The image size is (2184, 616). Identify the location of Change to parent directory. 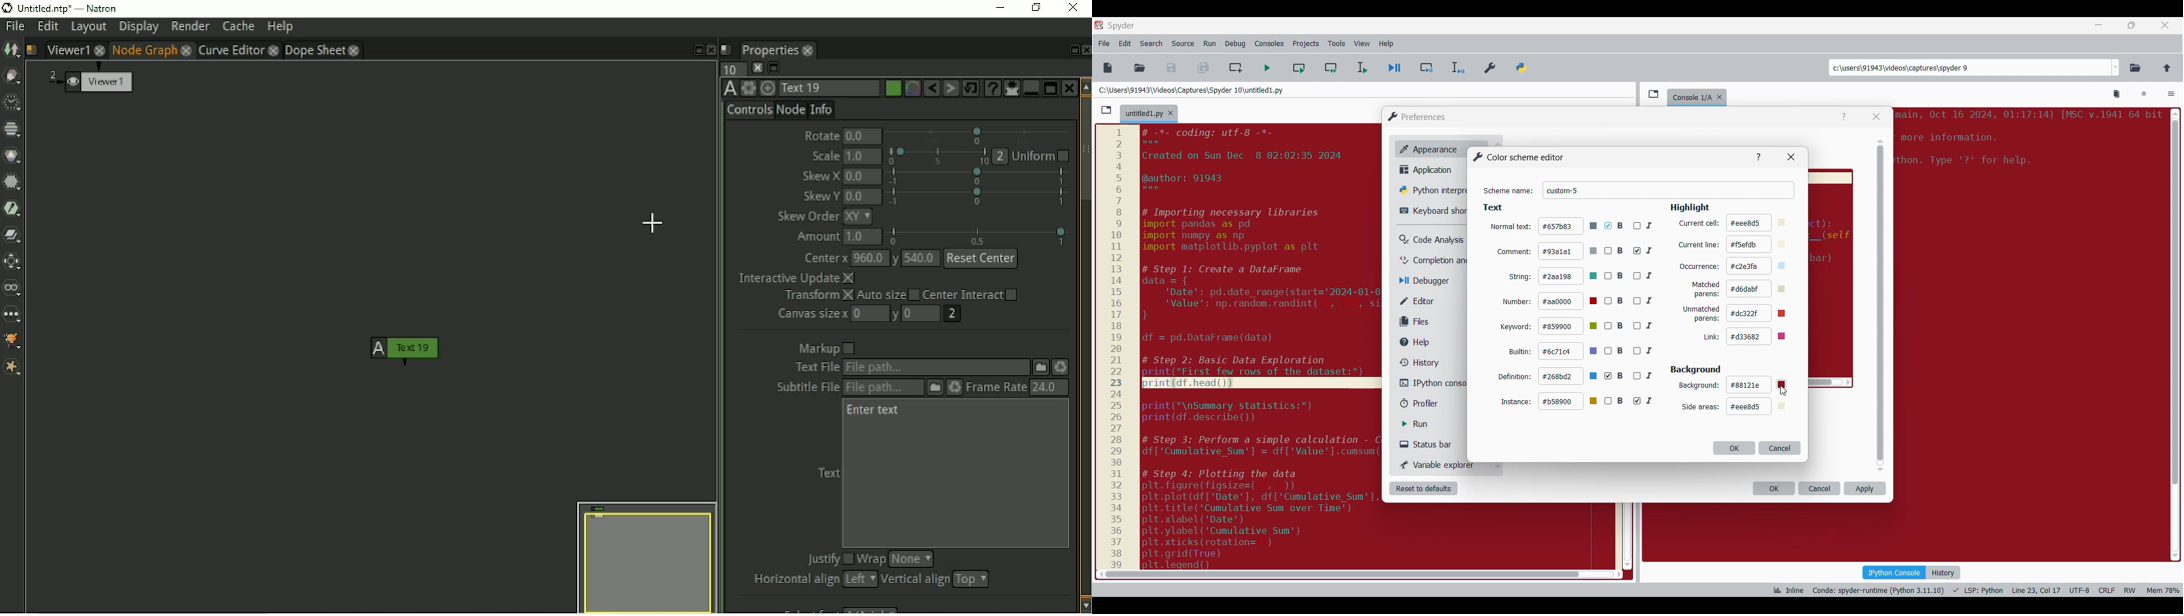
(2168, 68).